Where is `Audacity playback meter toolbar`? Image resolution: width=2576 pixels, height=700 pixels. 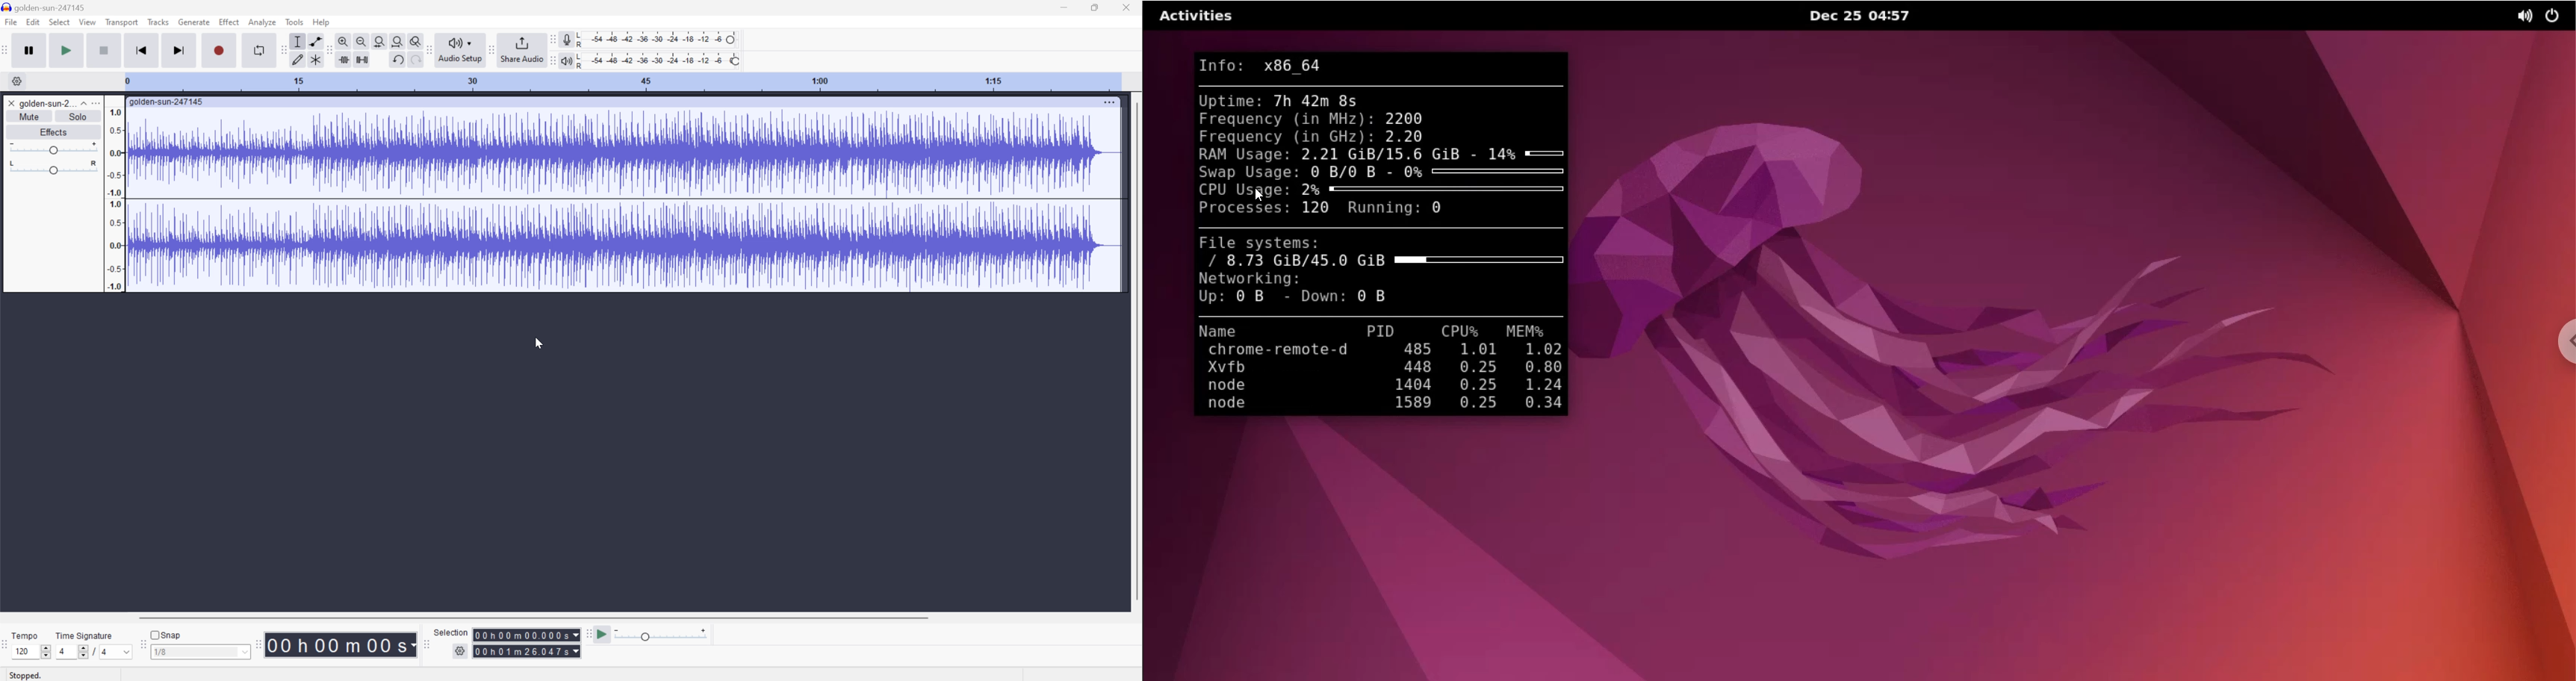 Audacity playback meter toolbar is located at coordinates (552, 60).